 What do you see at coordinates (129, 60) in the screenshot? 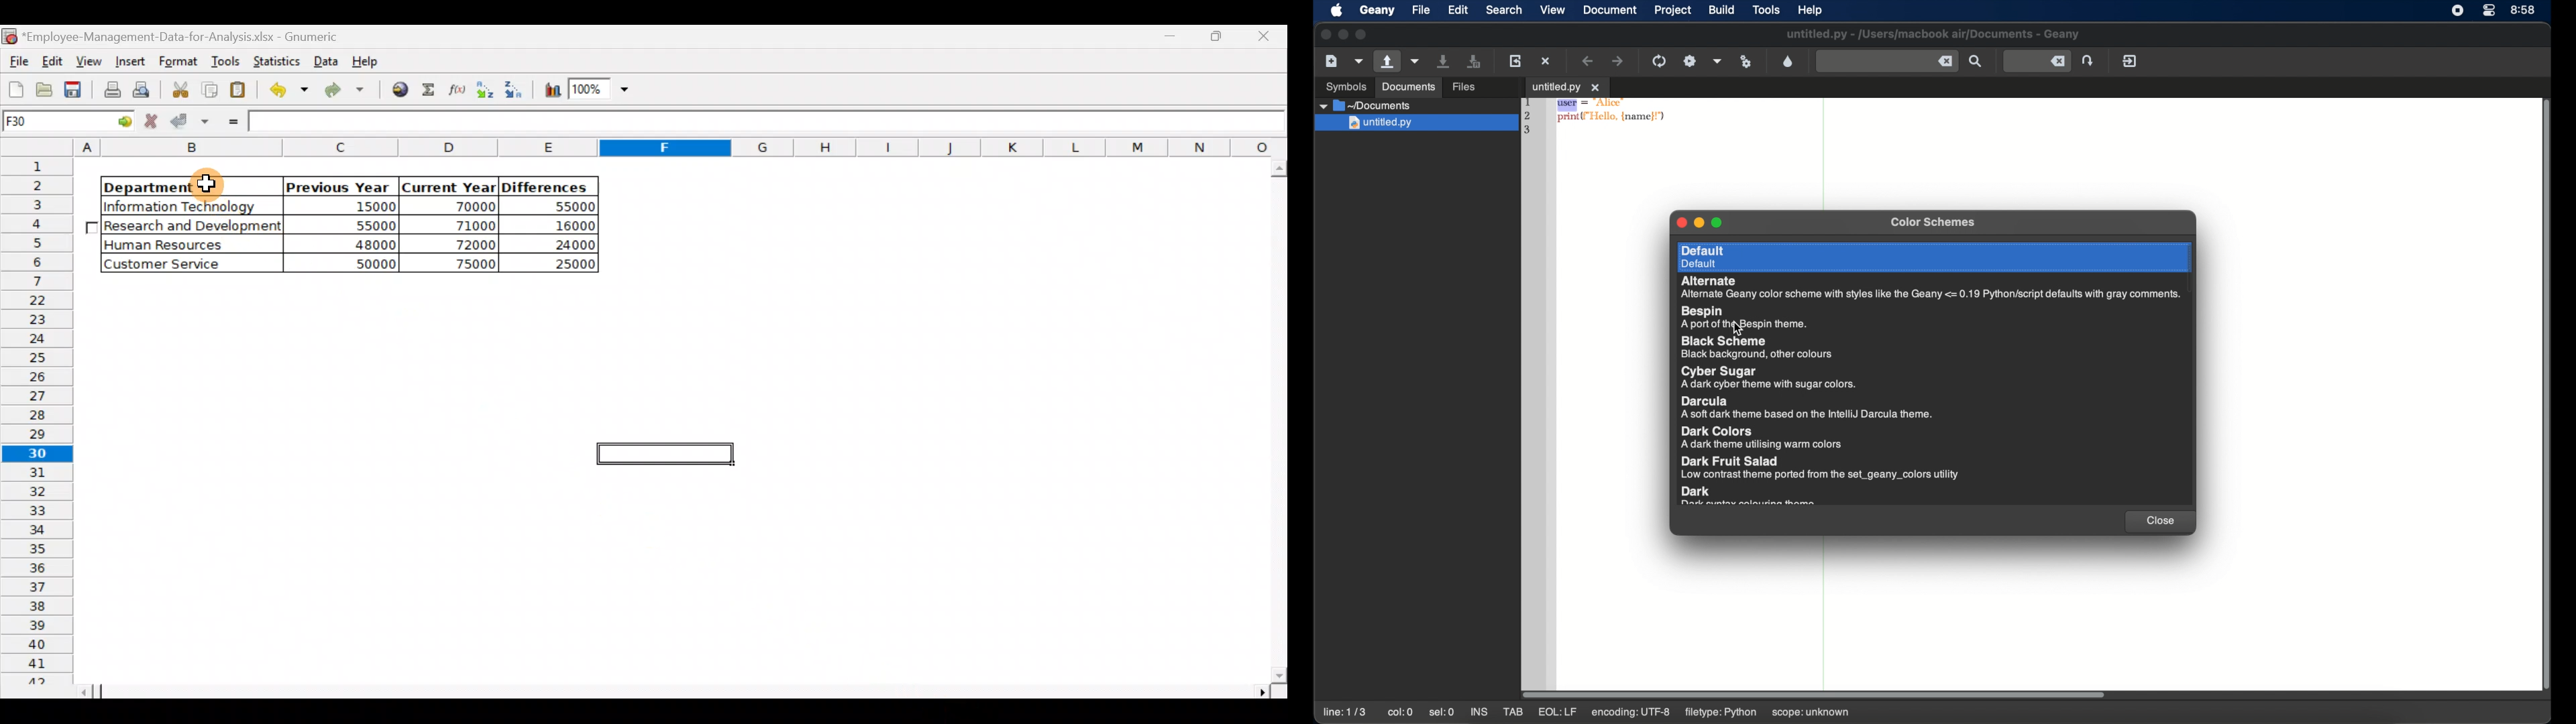
I see `Insert` at bounding box center [129, 60].